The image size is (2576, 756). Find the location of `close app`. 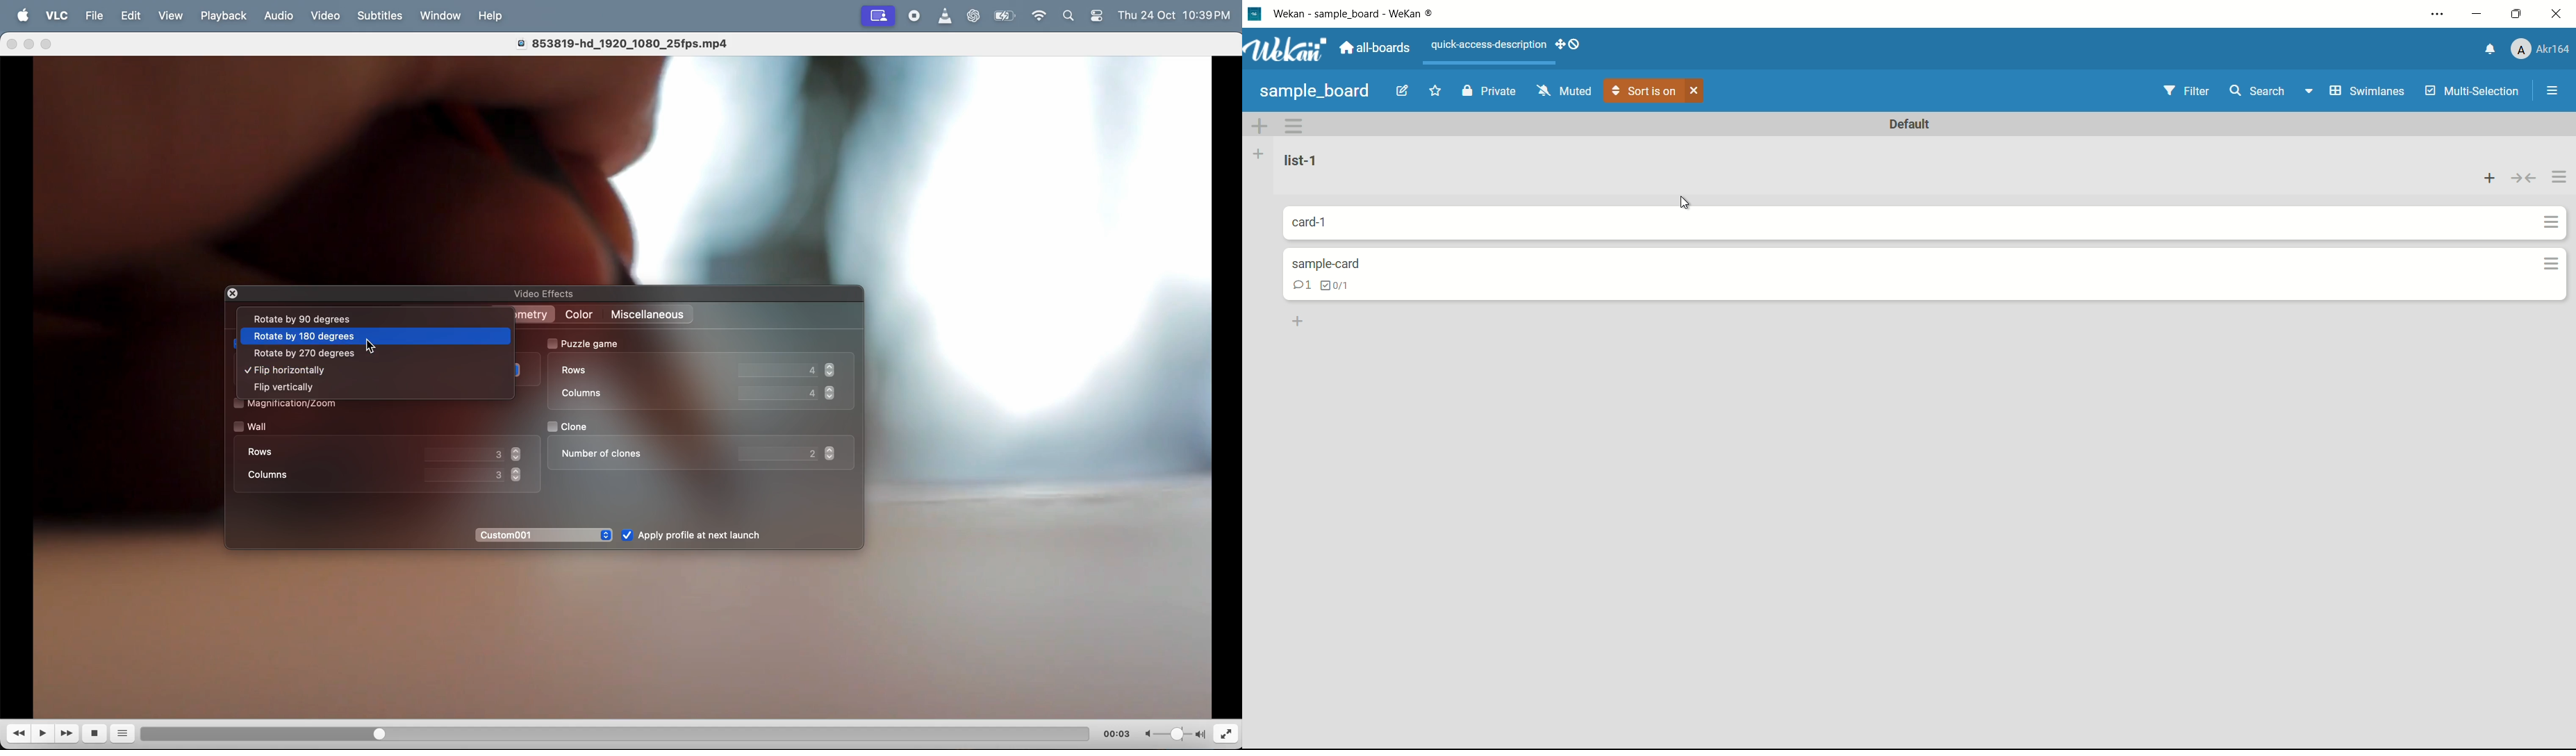

close app is located at coordinates (2558, 14).